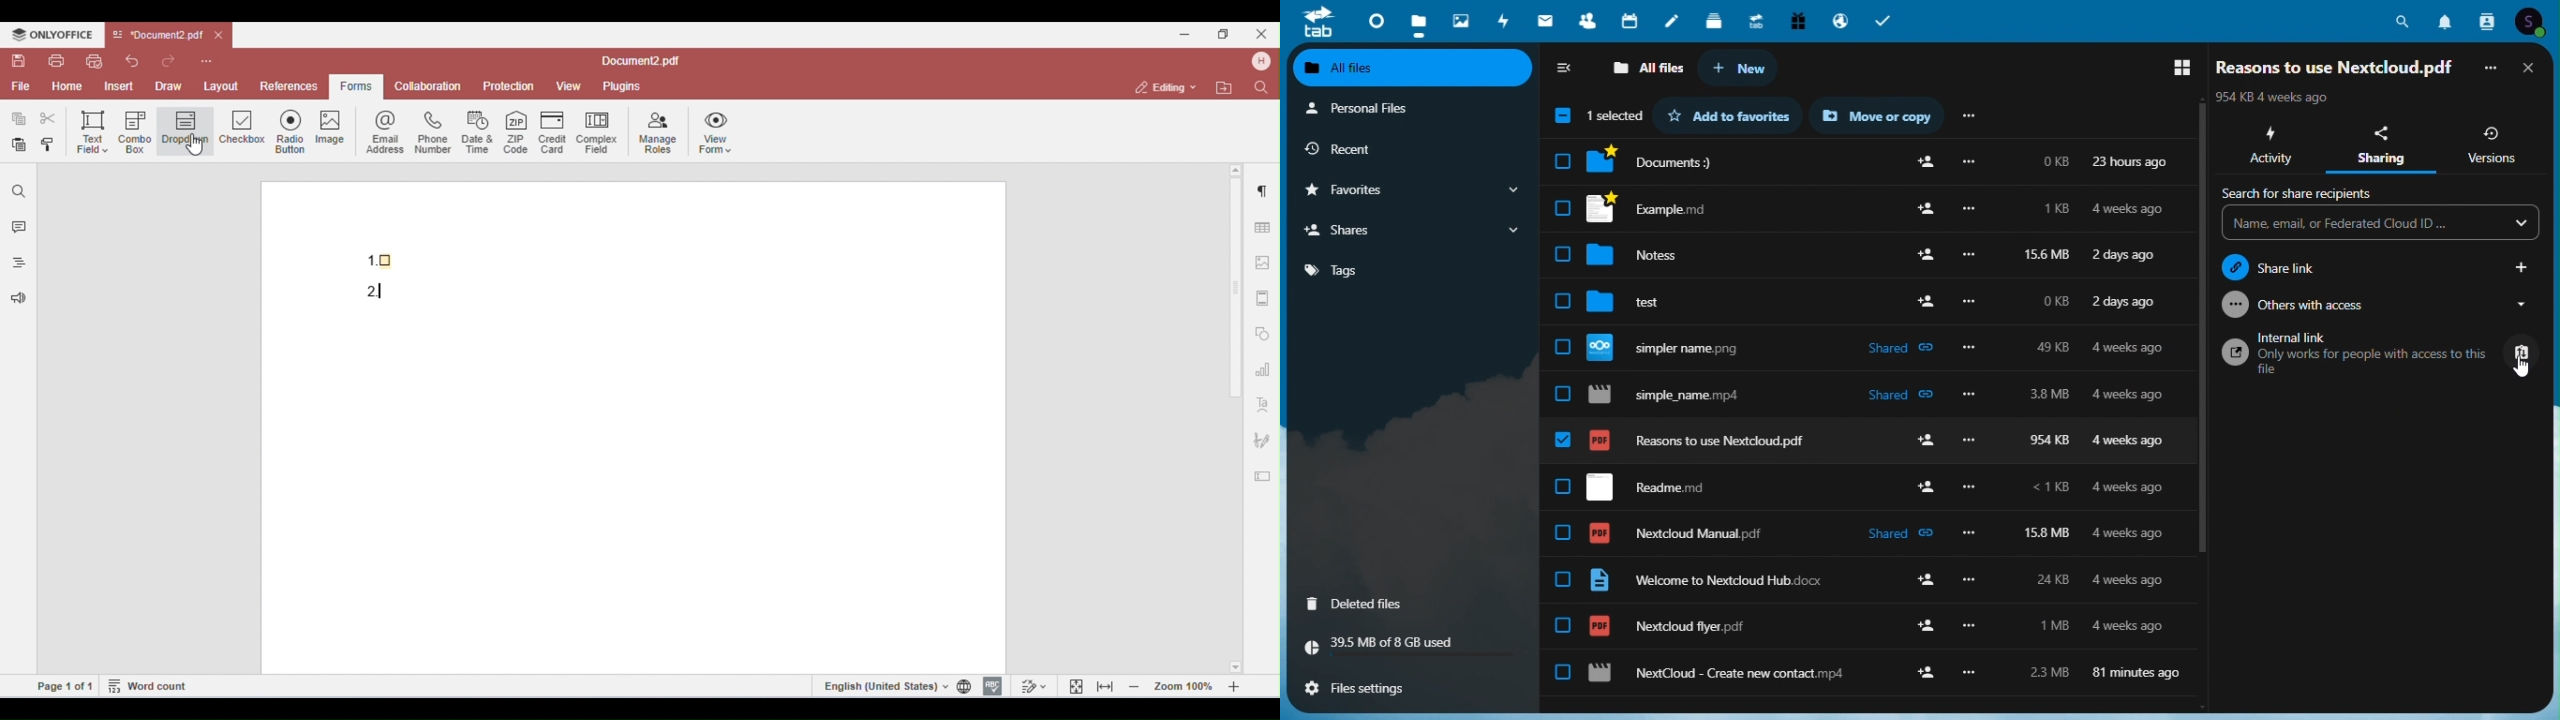  I want to click on account icon, so click(2534, 21).